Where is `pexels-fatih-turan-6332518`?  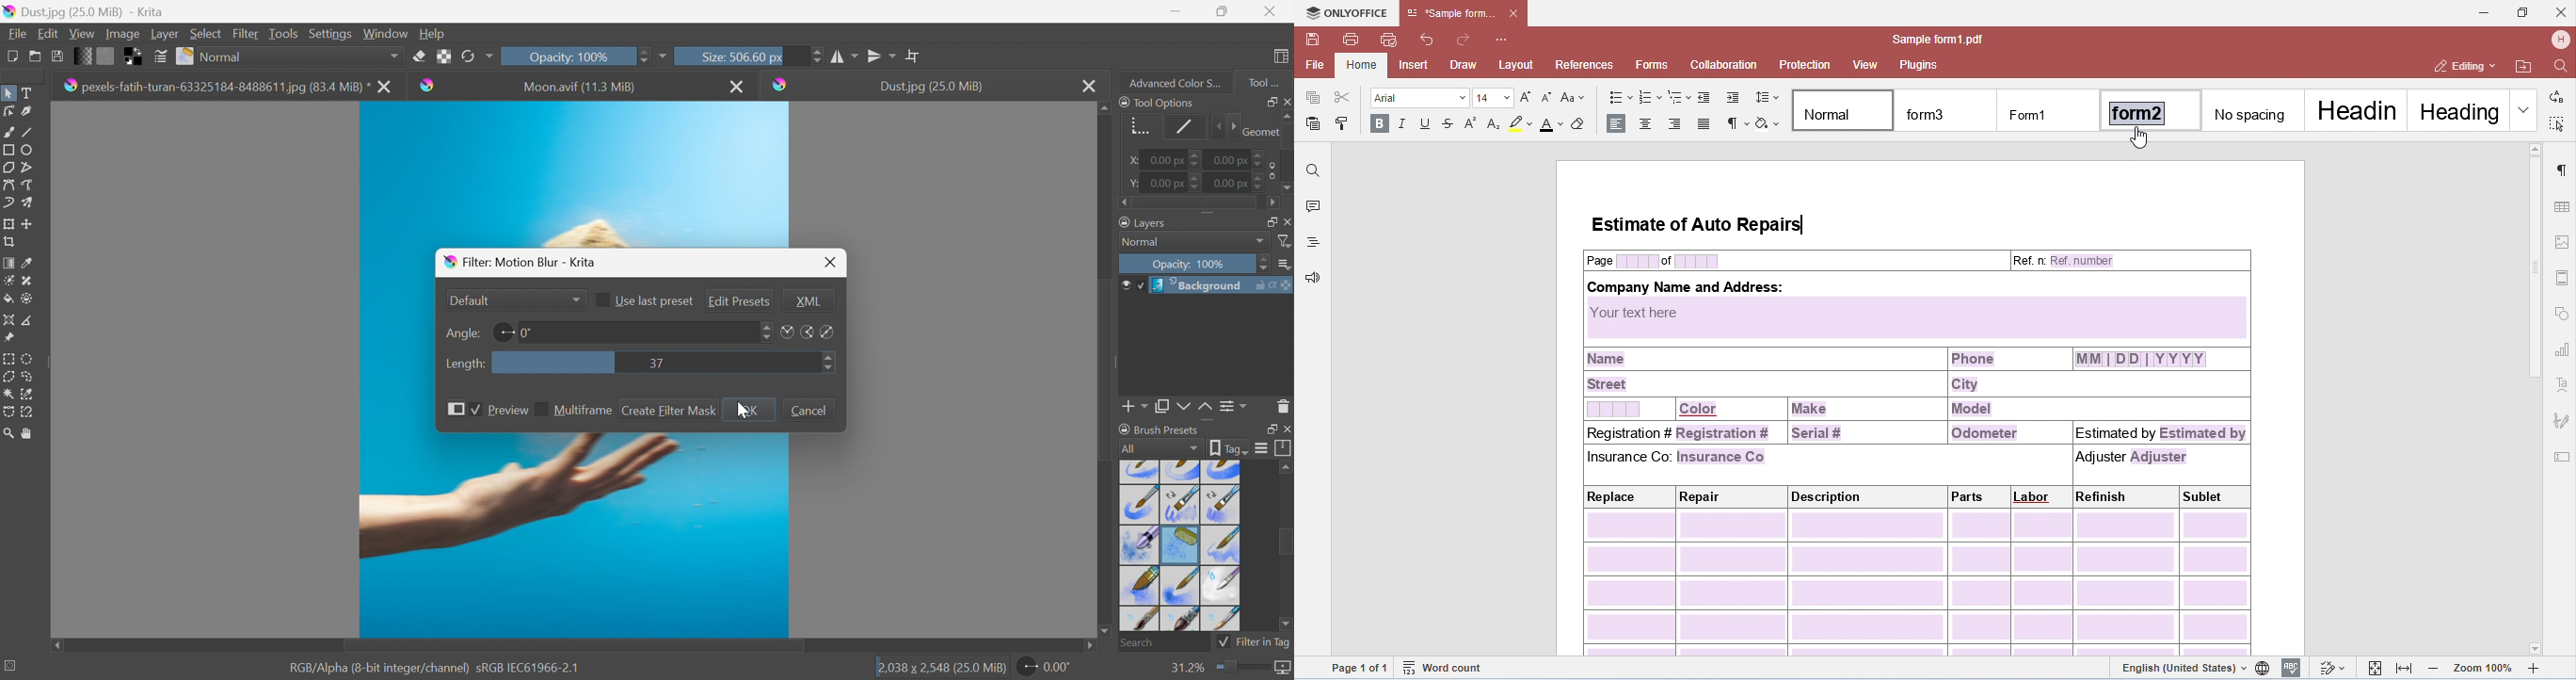
pexels-fatih-turan-6332518 is located at coordinates (216, 87).